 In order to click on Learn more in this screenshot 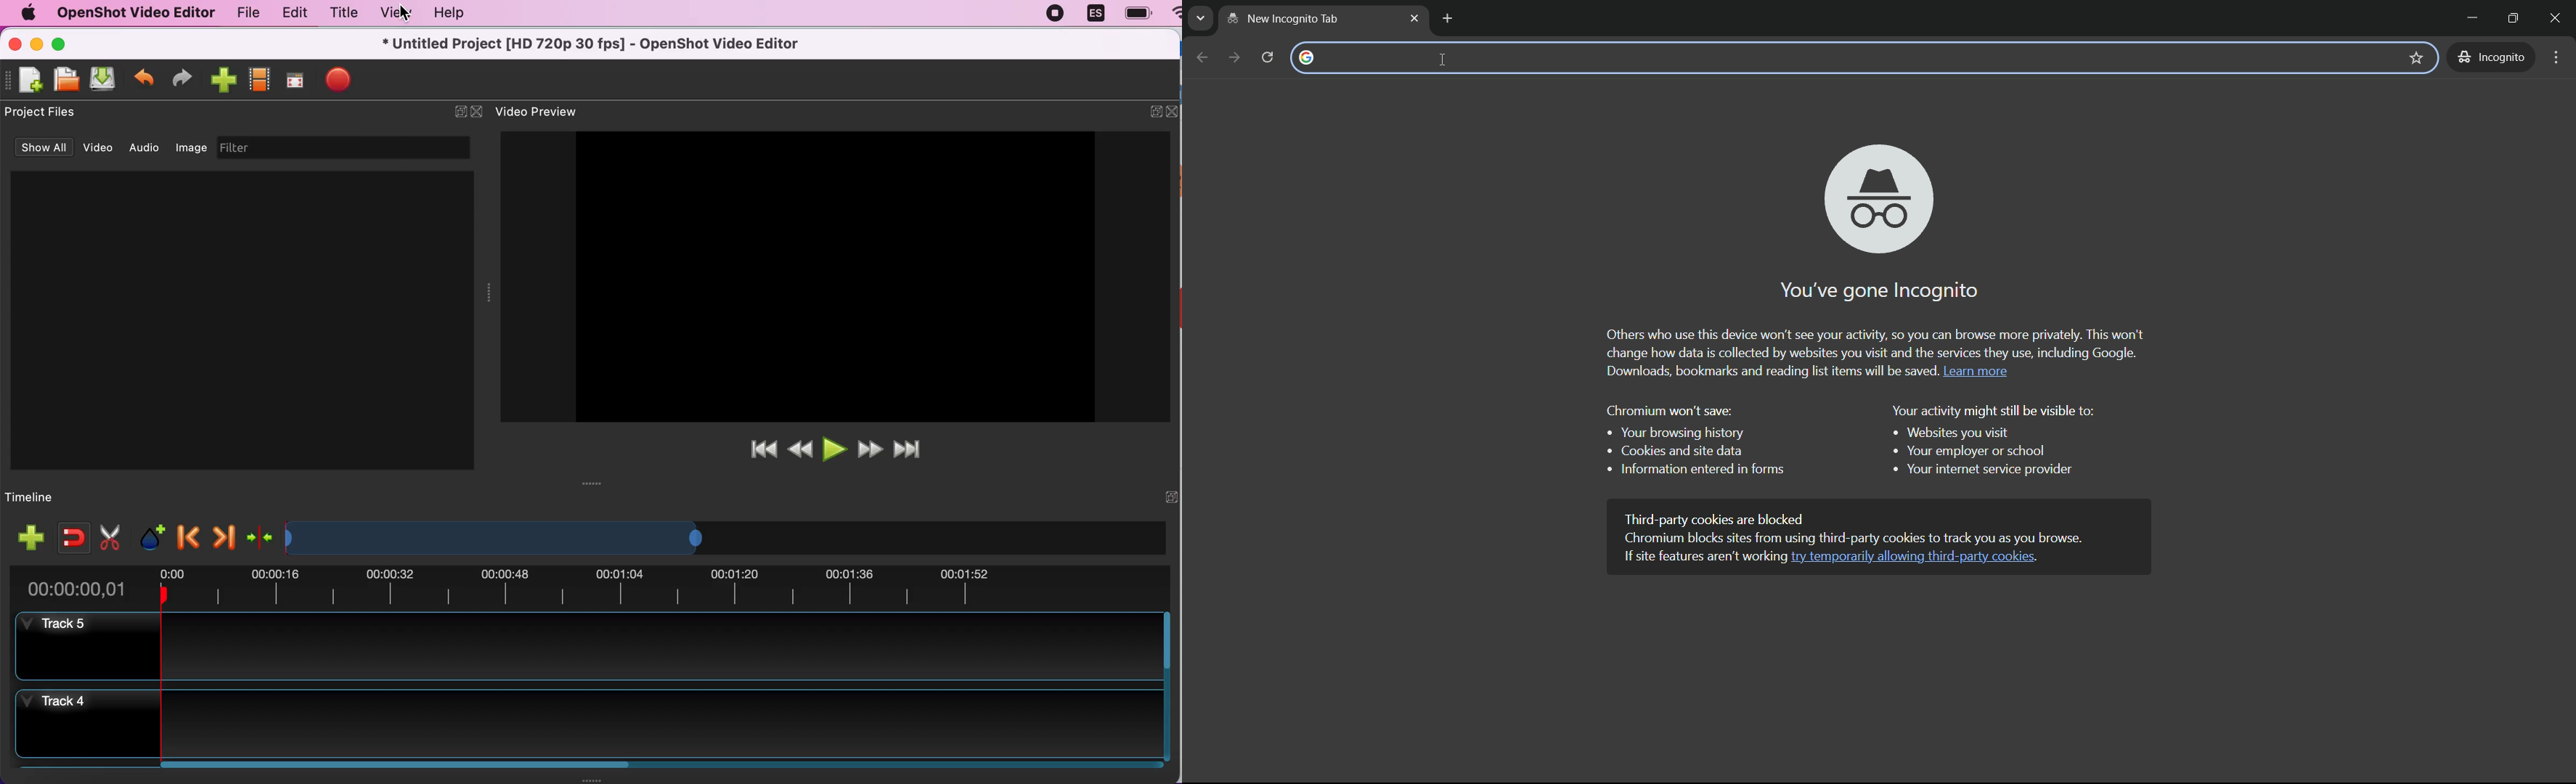, I will do `click(1975, 371)`.